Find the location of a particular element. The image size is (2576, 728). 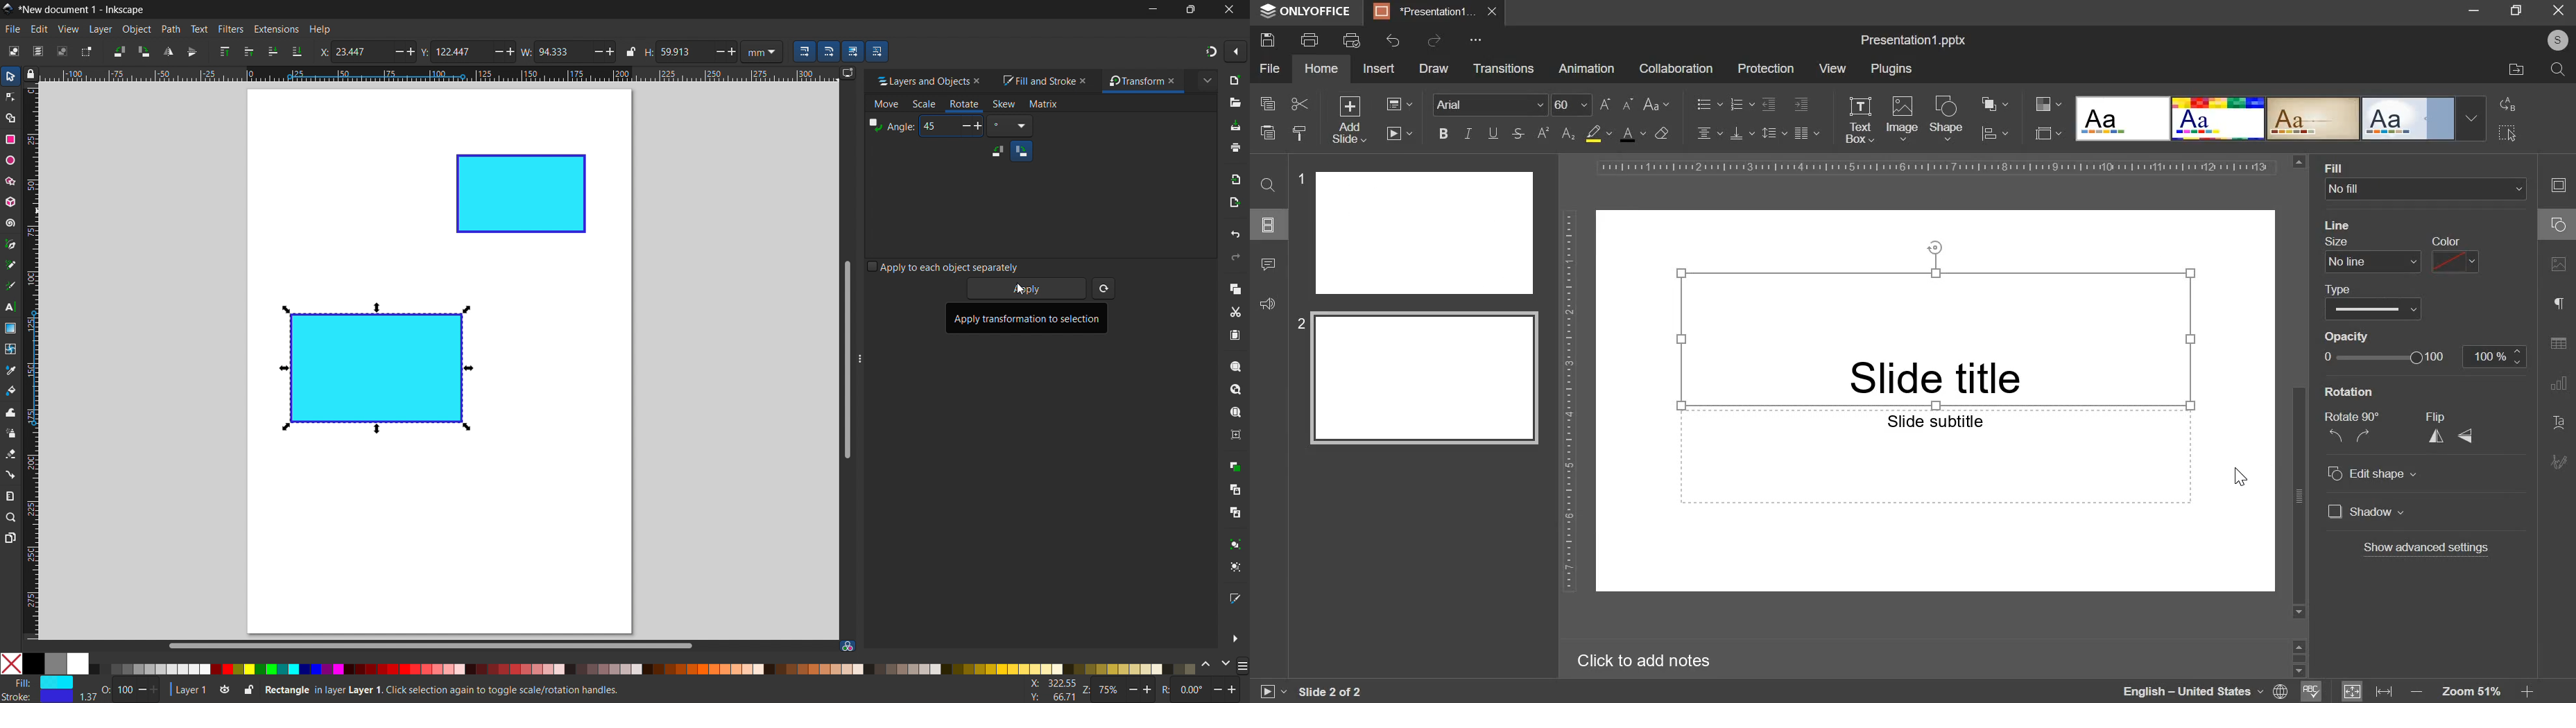

caligraphy tool is located at coordinates (9, 285).